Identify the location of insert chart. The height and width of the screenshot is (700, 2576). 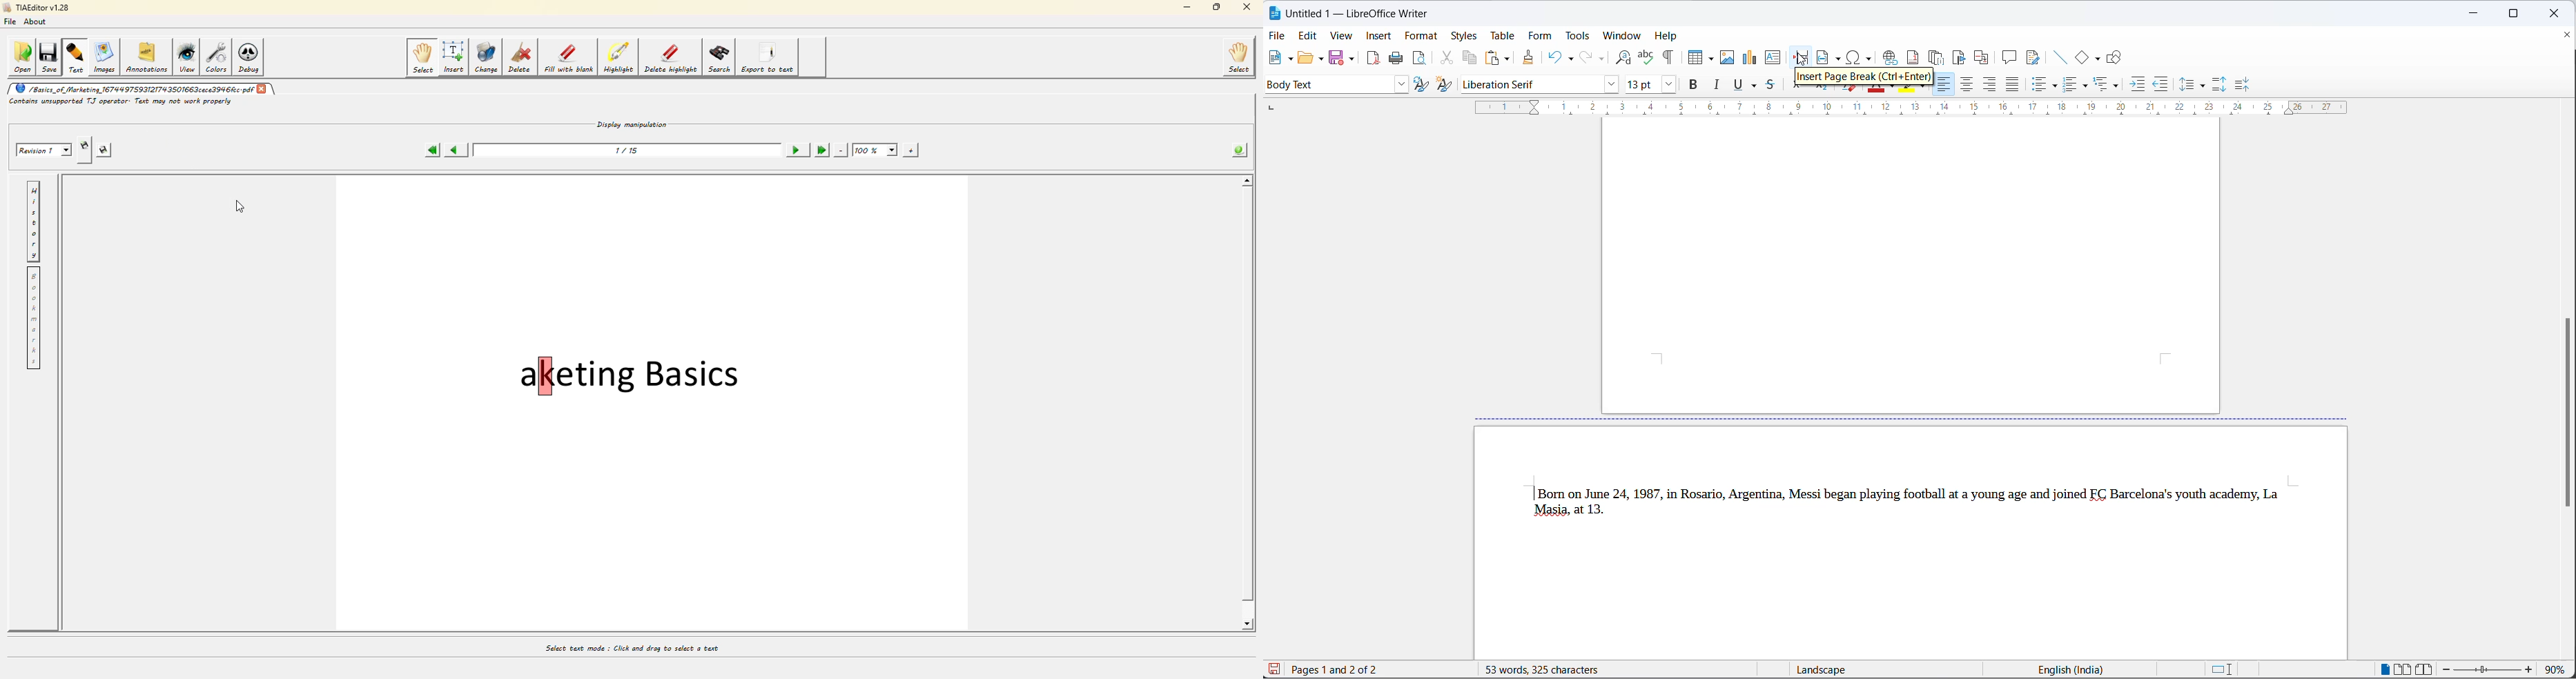
(1750, 58).